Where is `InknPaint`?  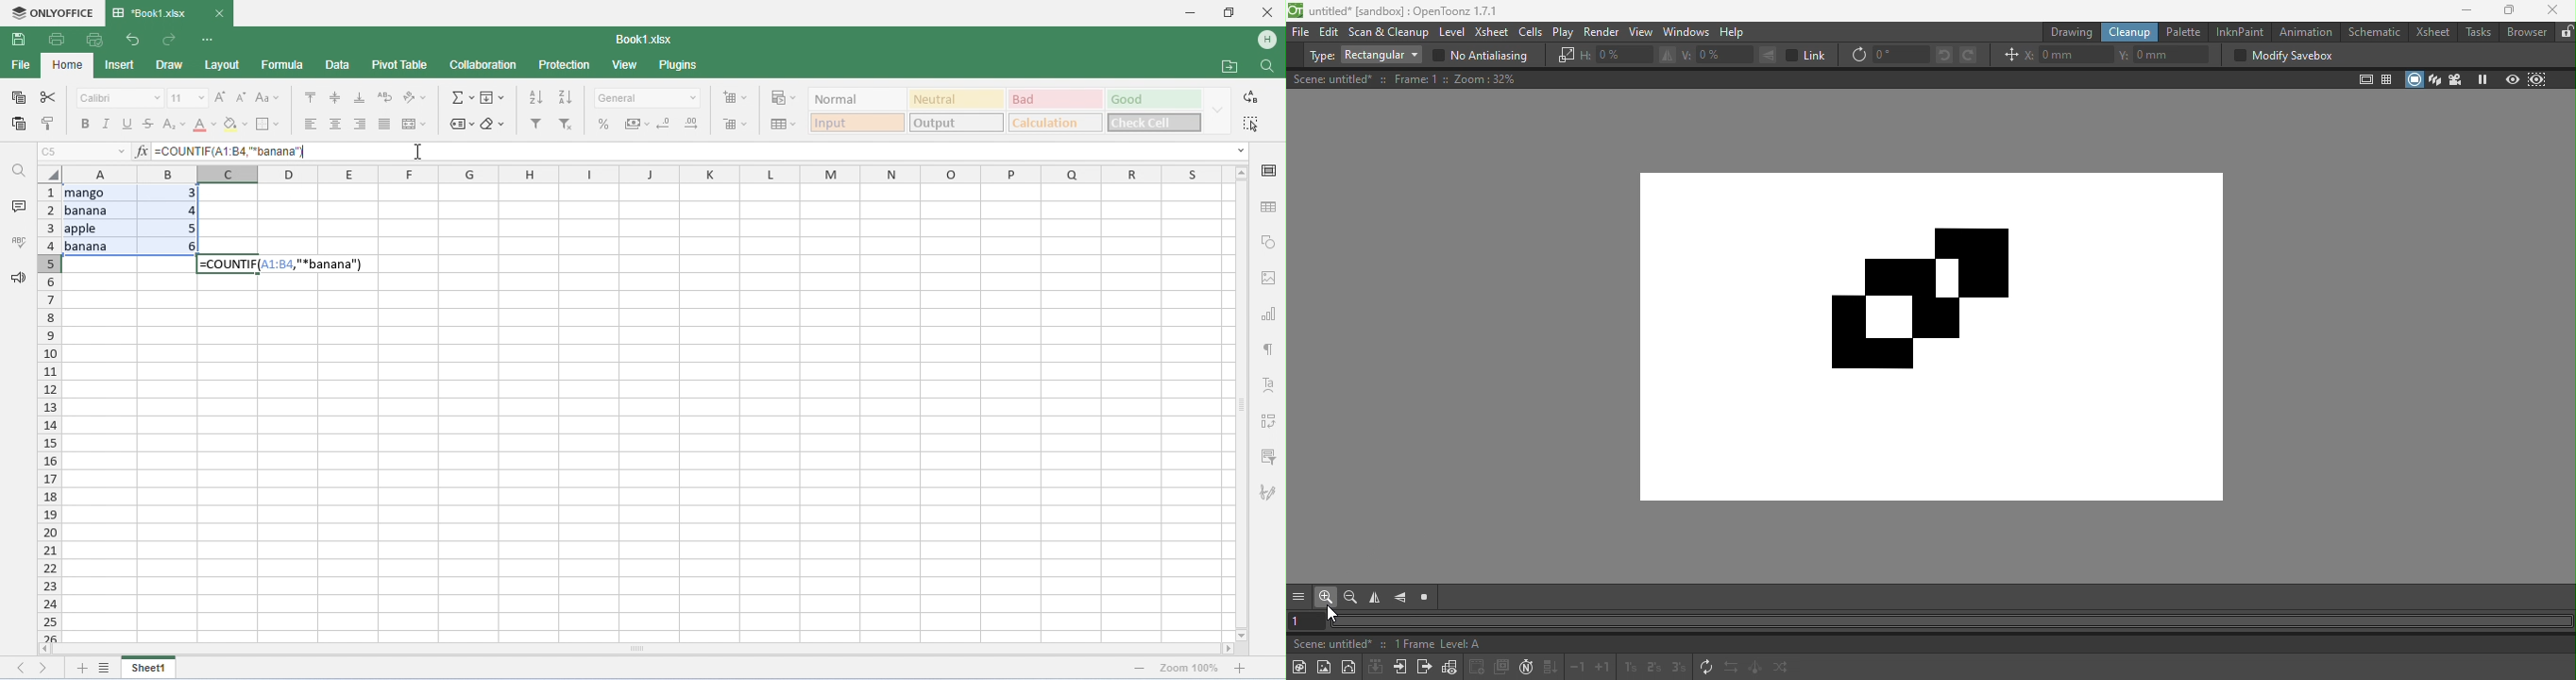 InknPaint is located at coordinates (2240, 31).